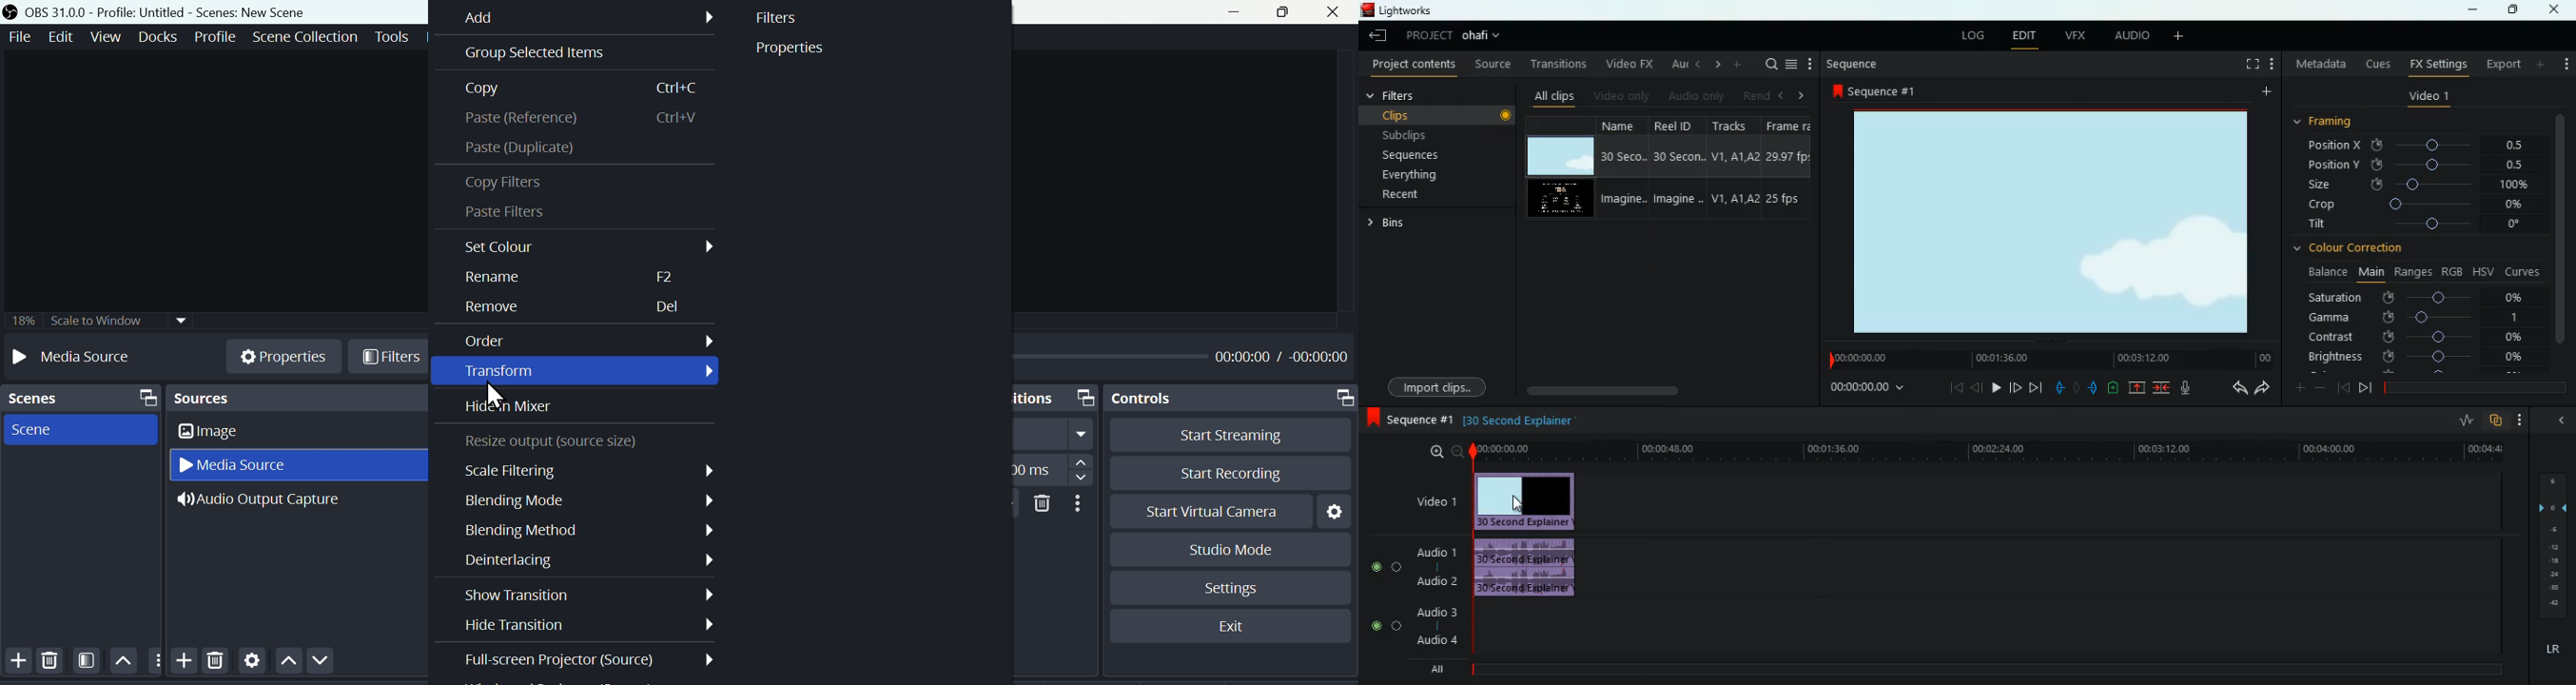 The width and height of the screenshot is (2576, 700). What do you see at coordinates (2325, 272) in the screenshot?
I see `balance` at bounding box center [2325, 272].